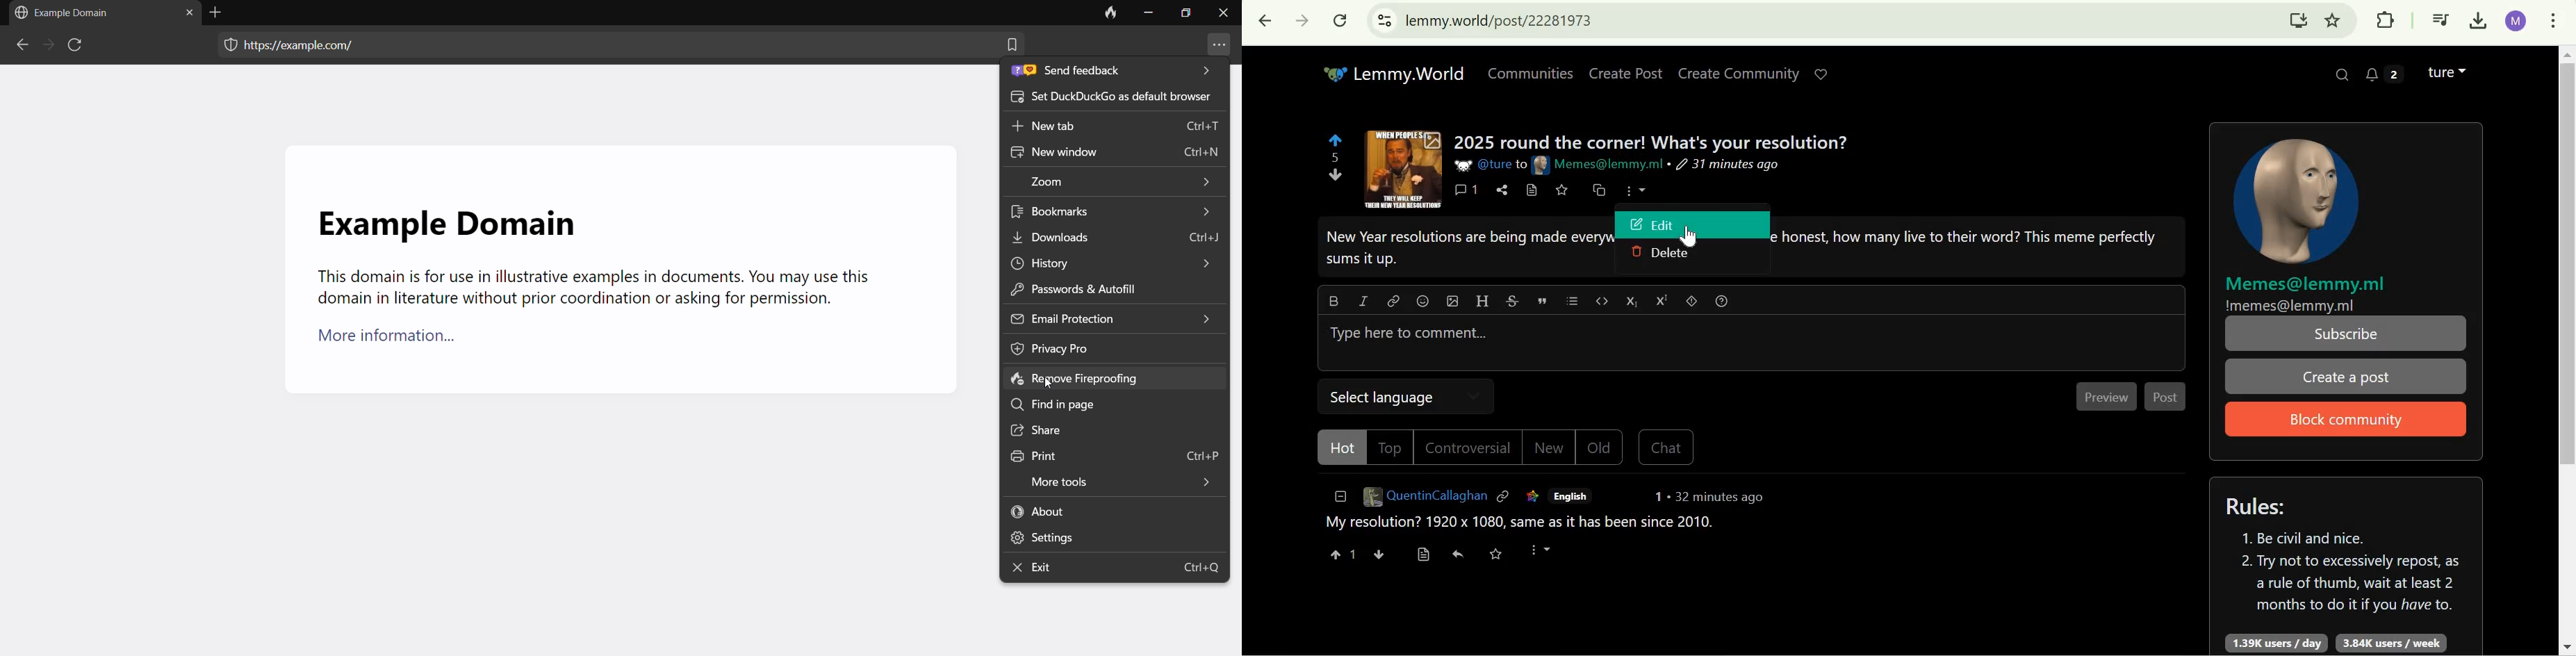 The image size is (2576, 672). What do you see at coordinates (1334, 300) in the screenshot?
I see `Bold` at bounding box center [1334, 300].